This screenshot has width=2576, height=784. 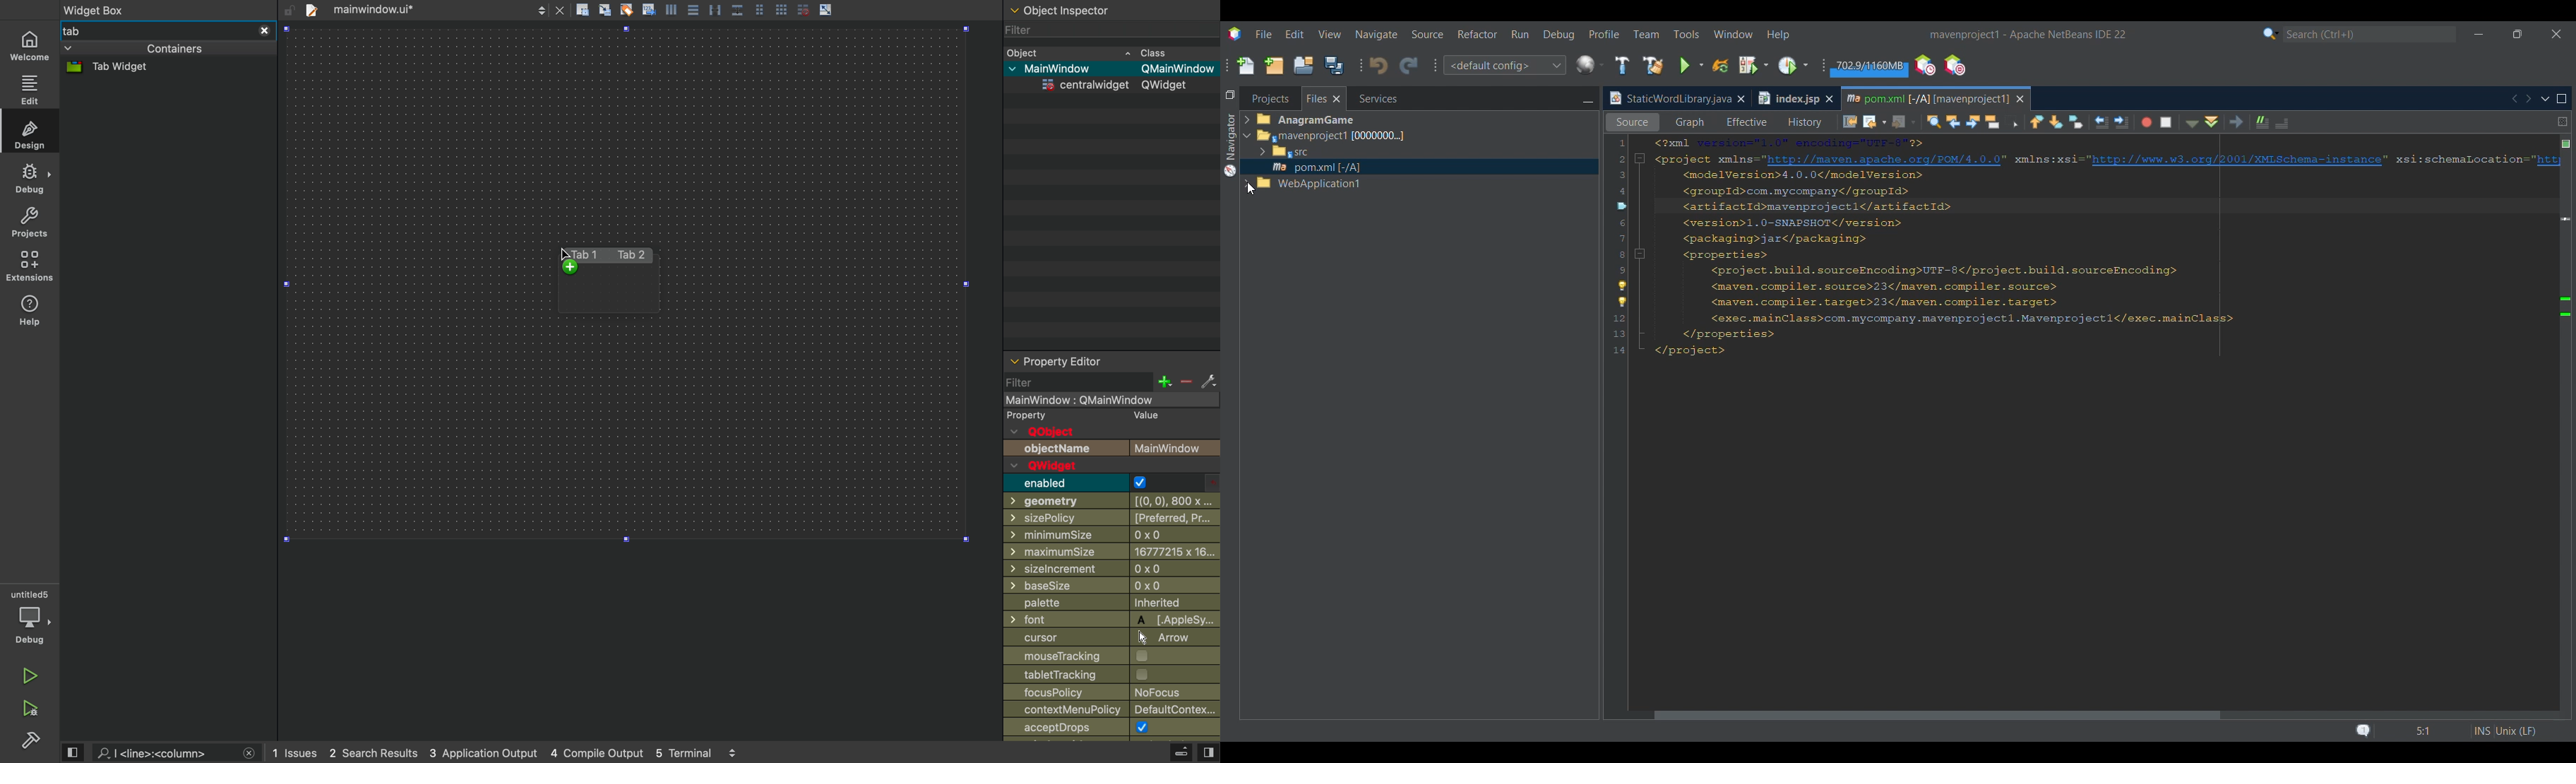 What do you see at coordinates (1646, 34) in the screenshot?
I see `Team menu` at bounding box center [1646, 34].